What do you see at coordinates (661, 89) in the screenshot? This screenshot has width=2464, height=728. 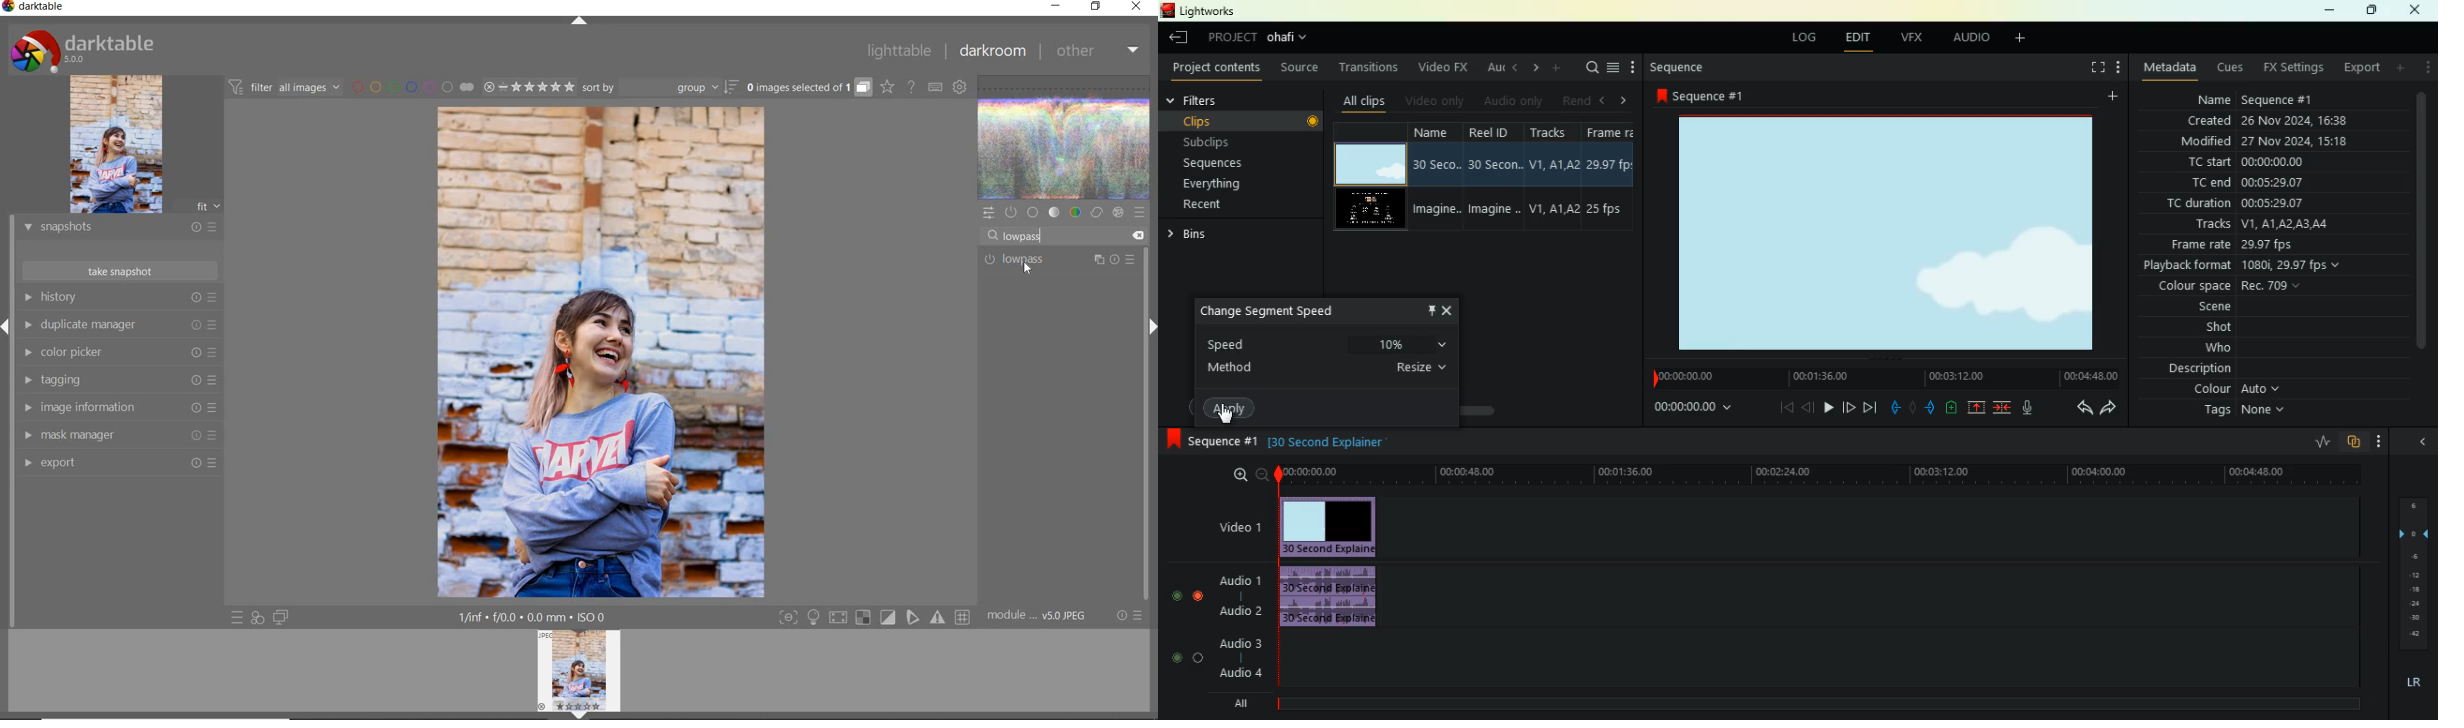 I see `sort` at bounding box center [661, 89].